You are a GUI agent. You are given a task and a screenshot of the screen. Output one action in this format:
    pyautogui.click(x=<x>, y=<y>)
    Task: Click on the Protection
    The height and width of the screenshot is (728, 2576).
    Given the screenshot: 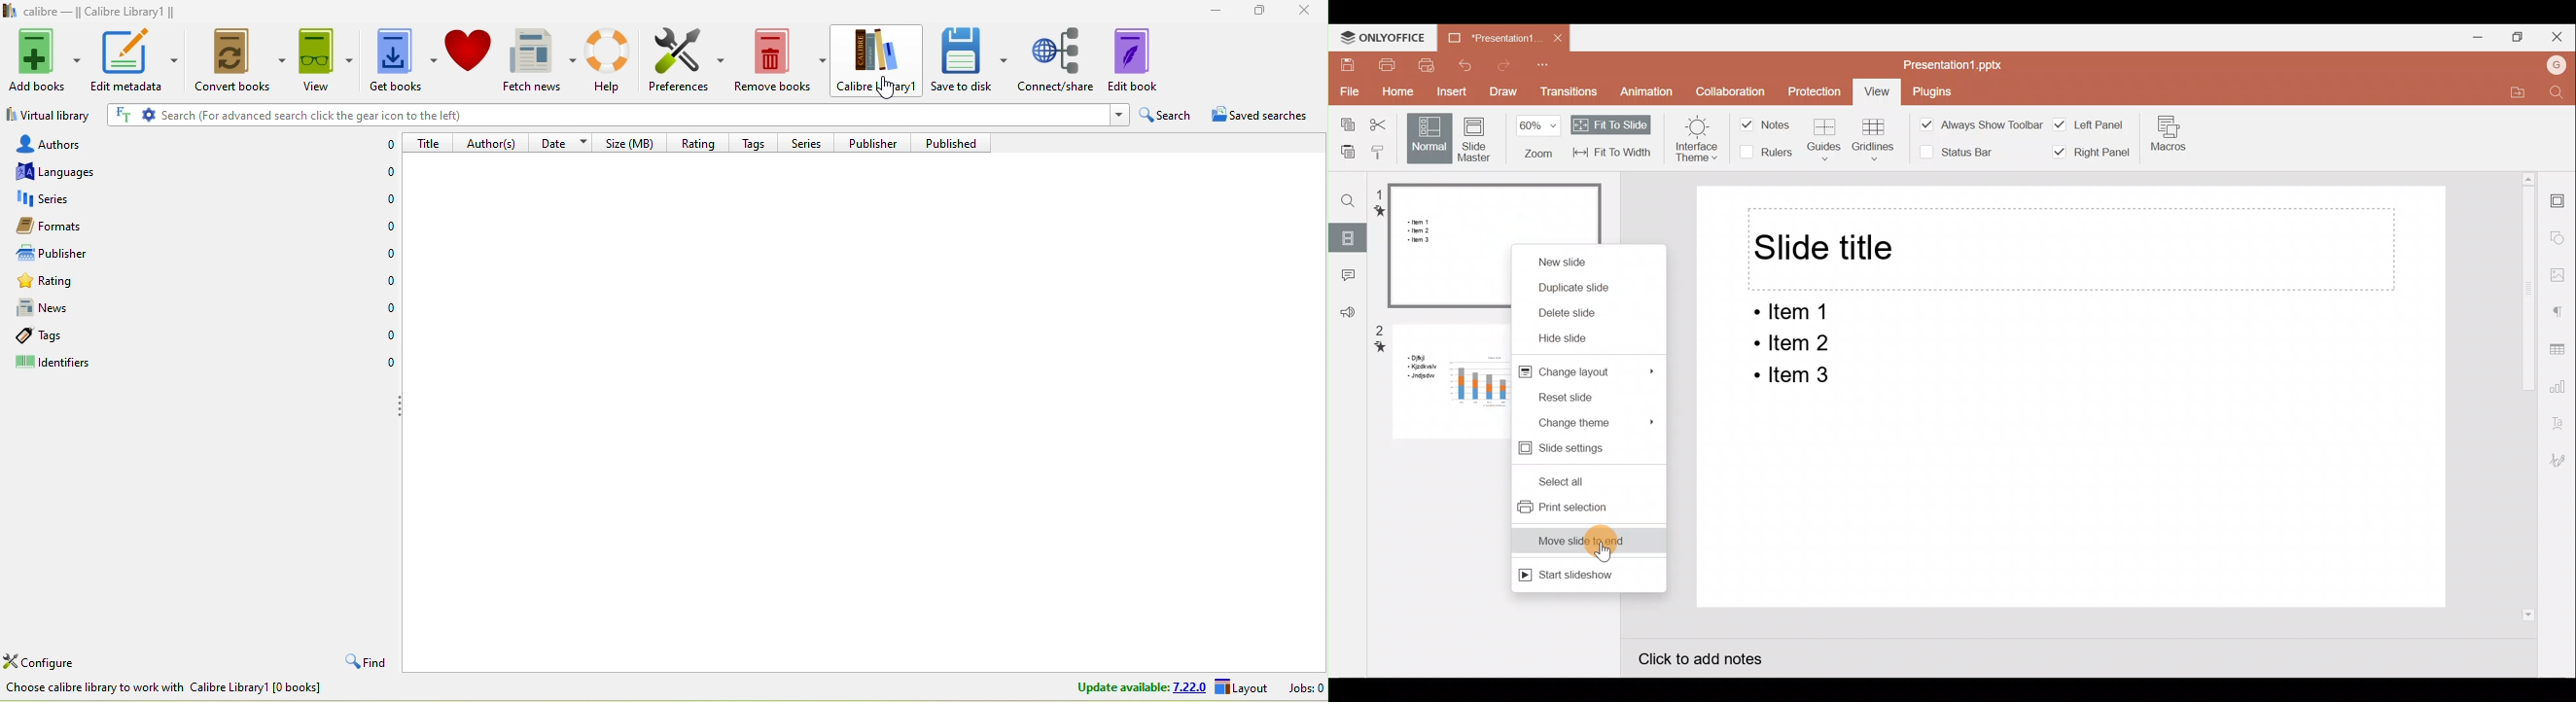 What is the action you would take?
    pyautogui.click(x=1813, y=84)
    